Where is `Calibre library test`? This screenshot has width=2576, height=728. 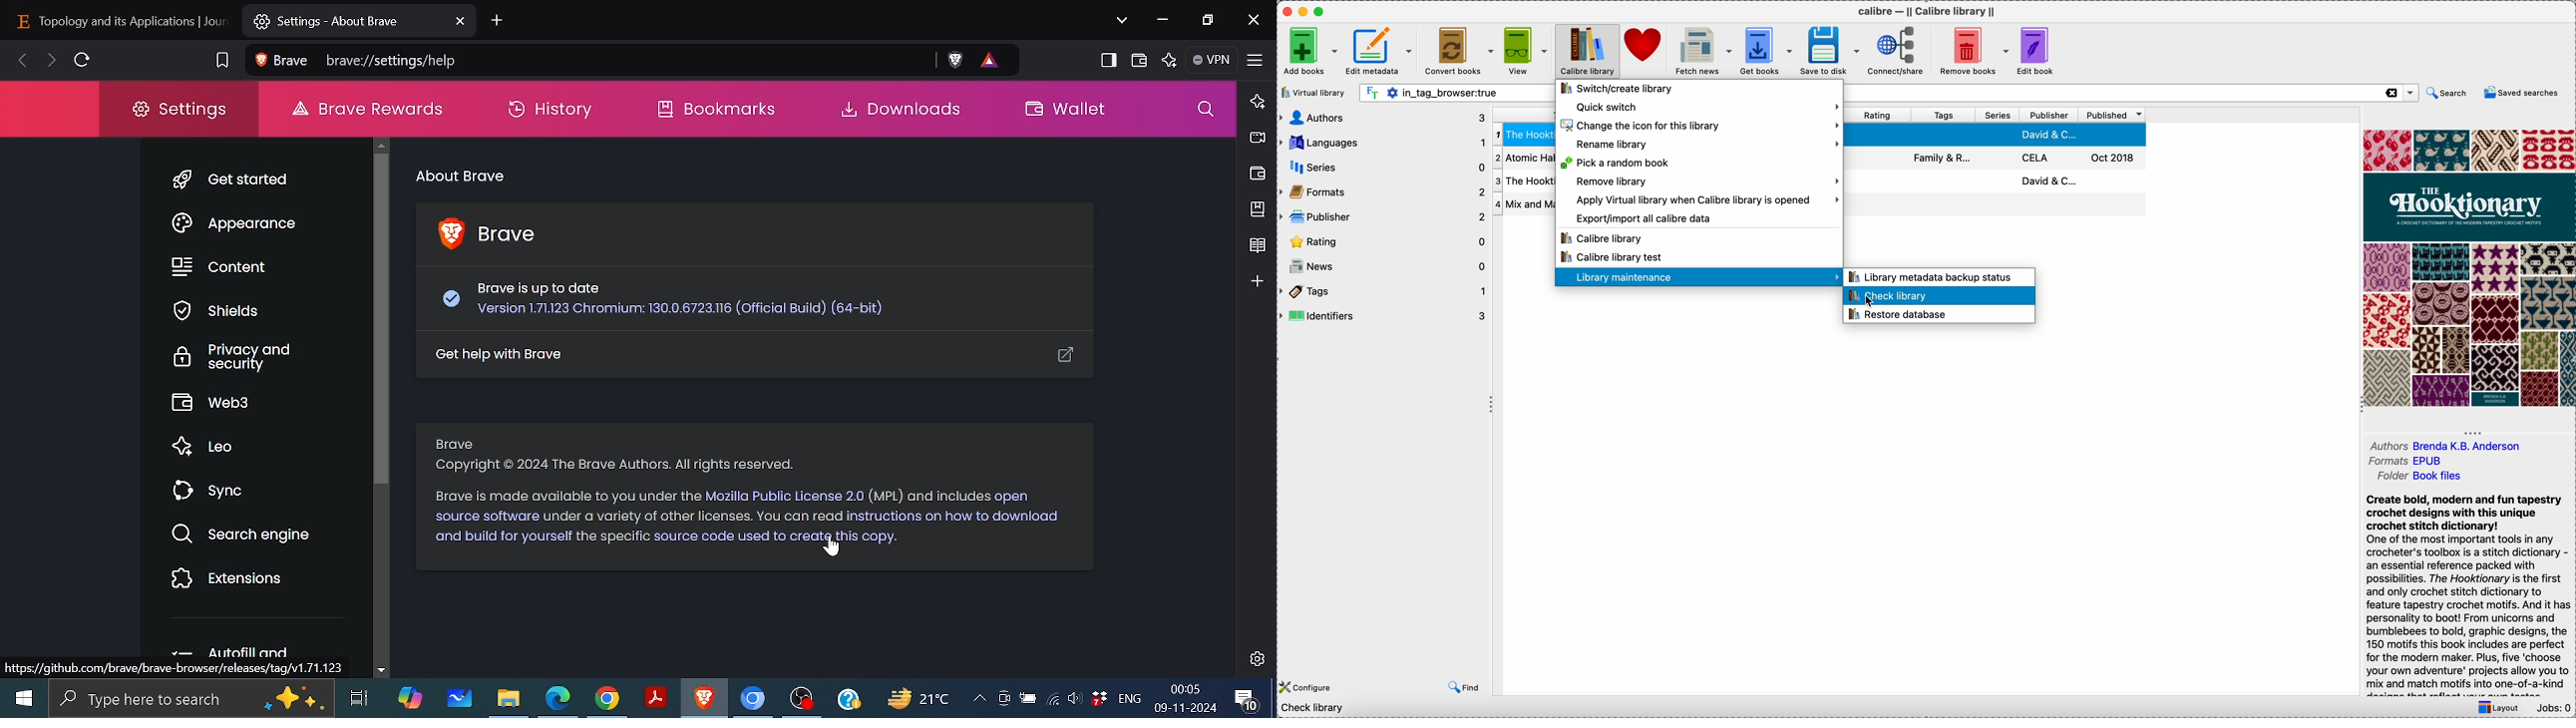
Calibre library test is located at coordinates (1613, 257).